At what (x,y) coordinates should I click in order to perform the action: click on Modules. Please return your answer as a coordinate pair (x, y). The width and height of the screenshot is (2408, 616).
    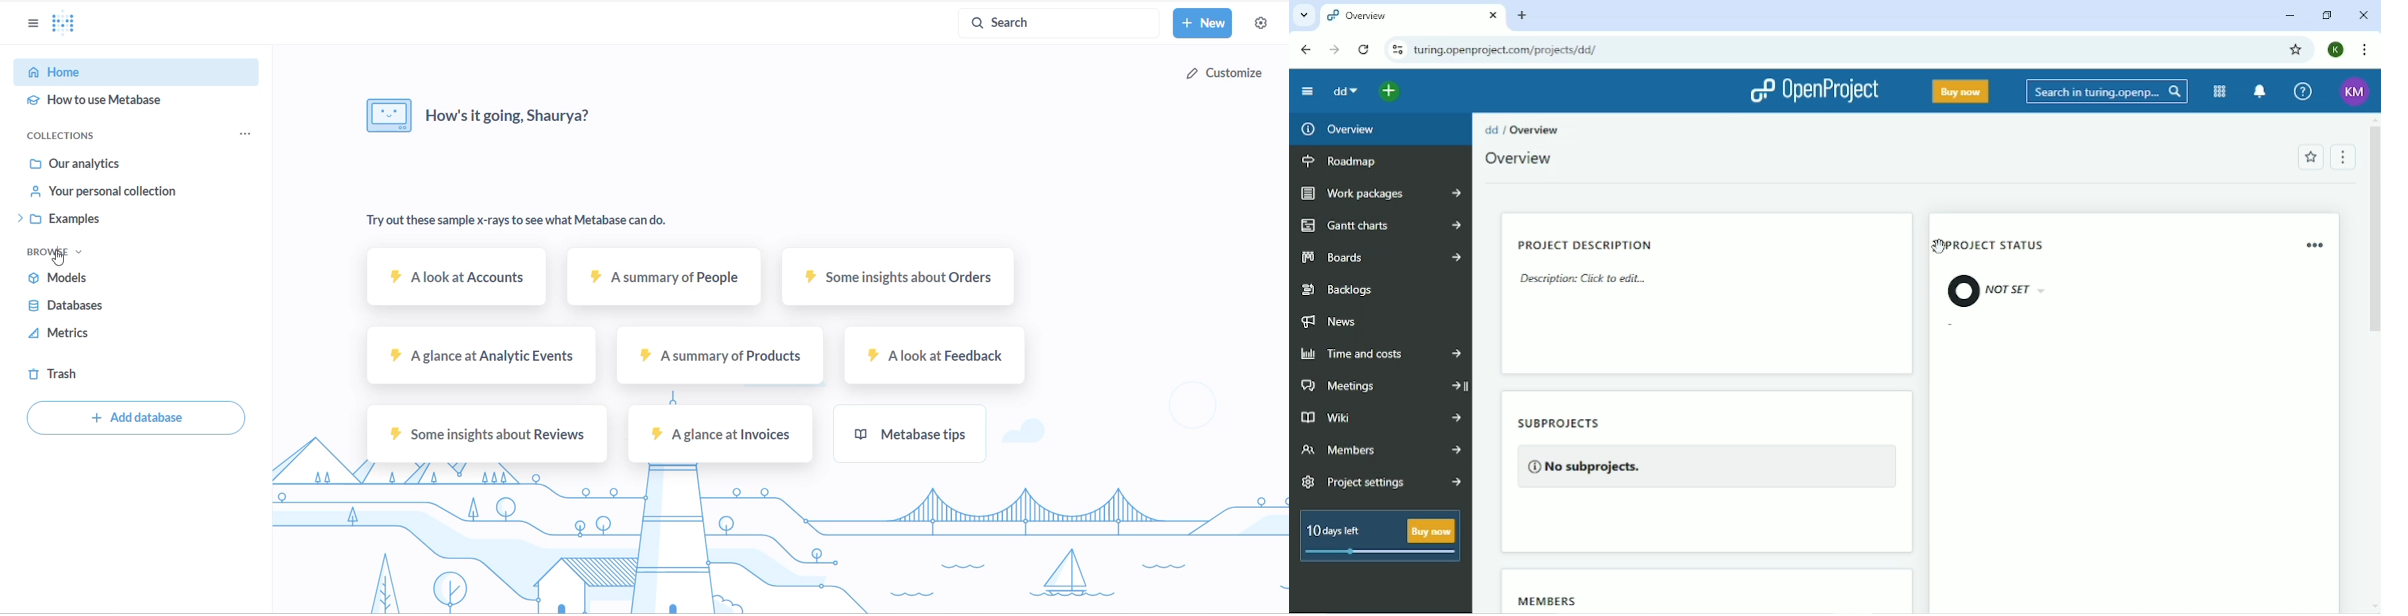
    Looking at the image, I should click on (2220, 92).